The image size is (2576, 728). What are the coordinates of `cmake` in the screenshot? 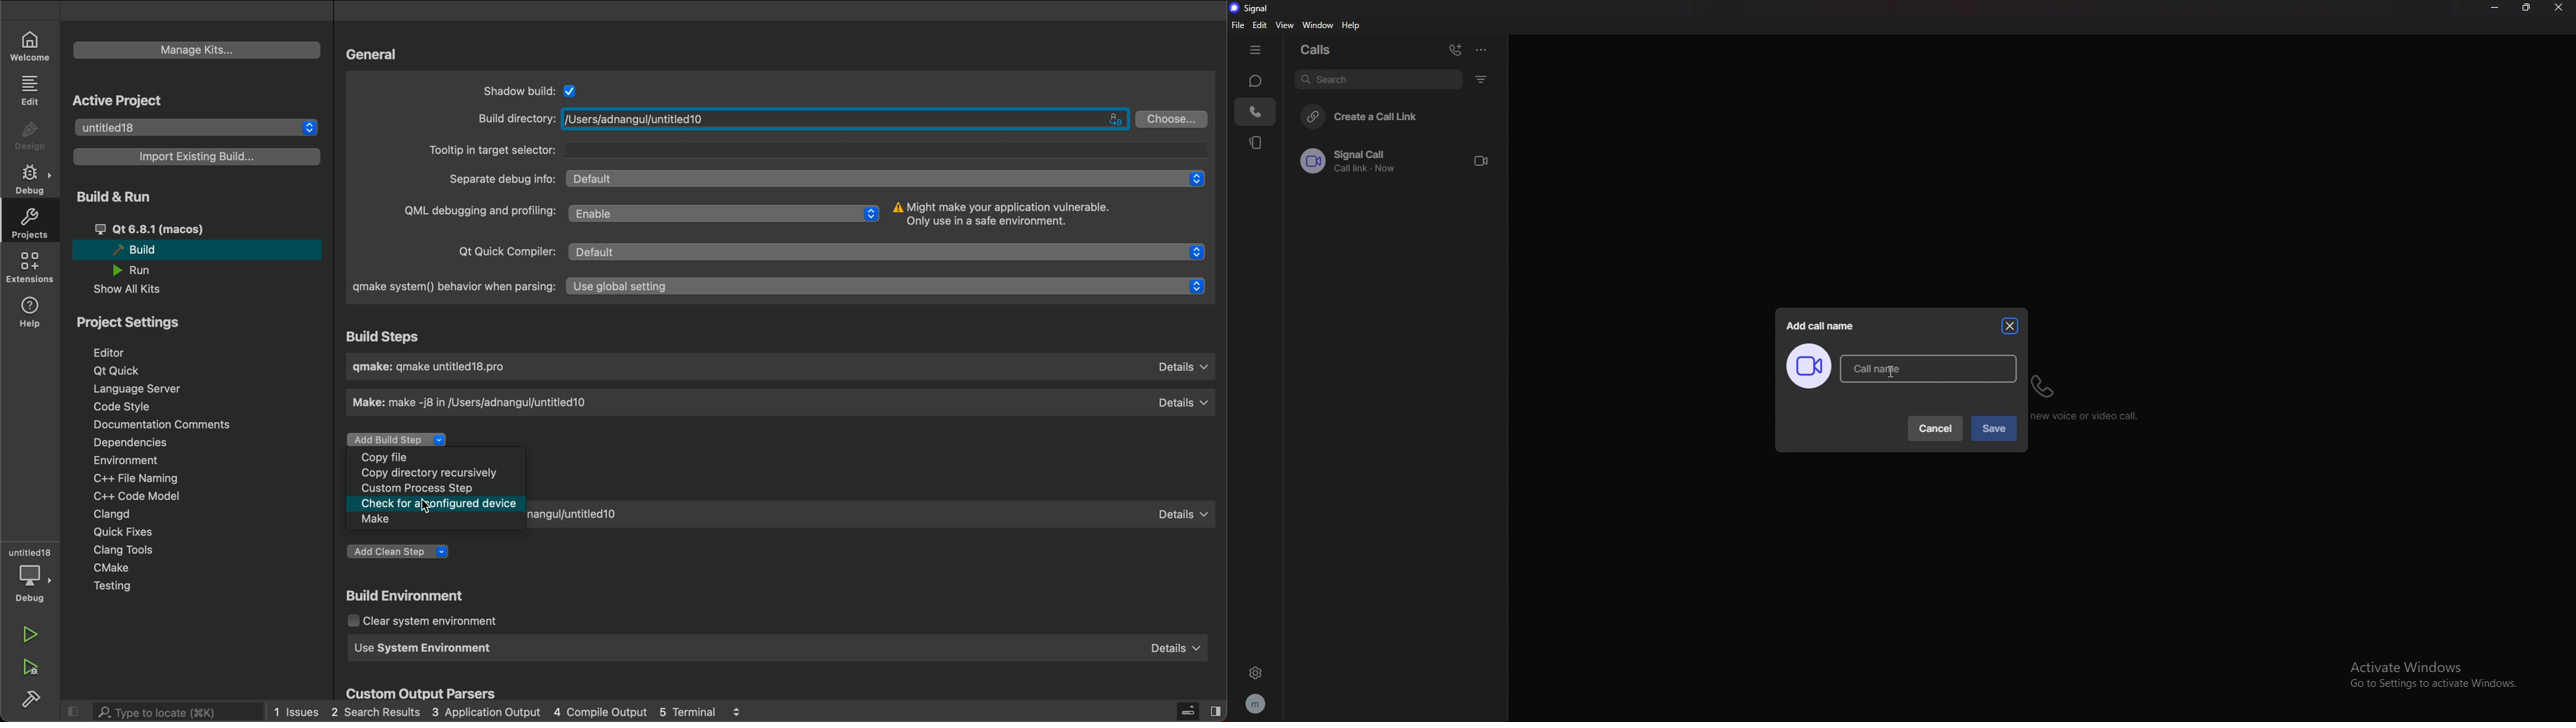 It's located at (119, 567).